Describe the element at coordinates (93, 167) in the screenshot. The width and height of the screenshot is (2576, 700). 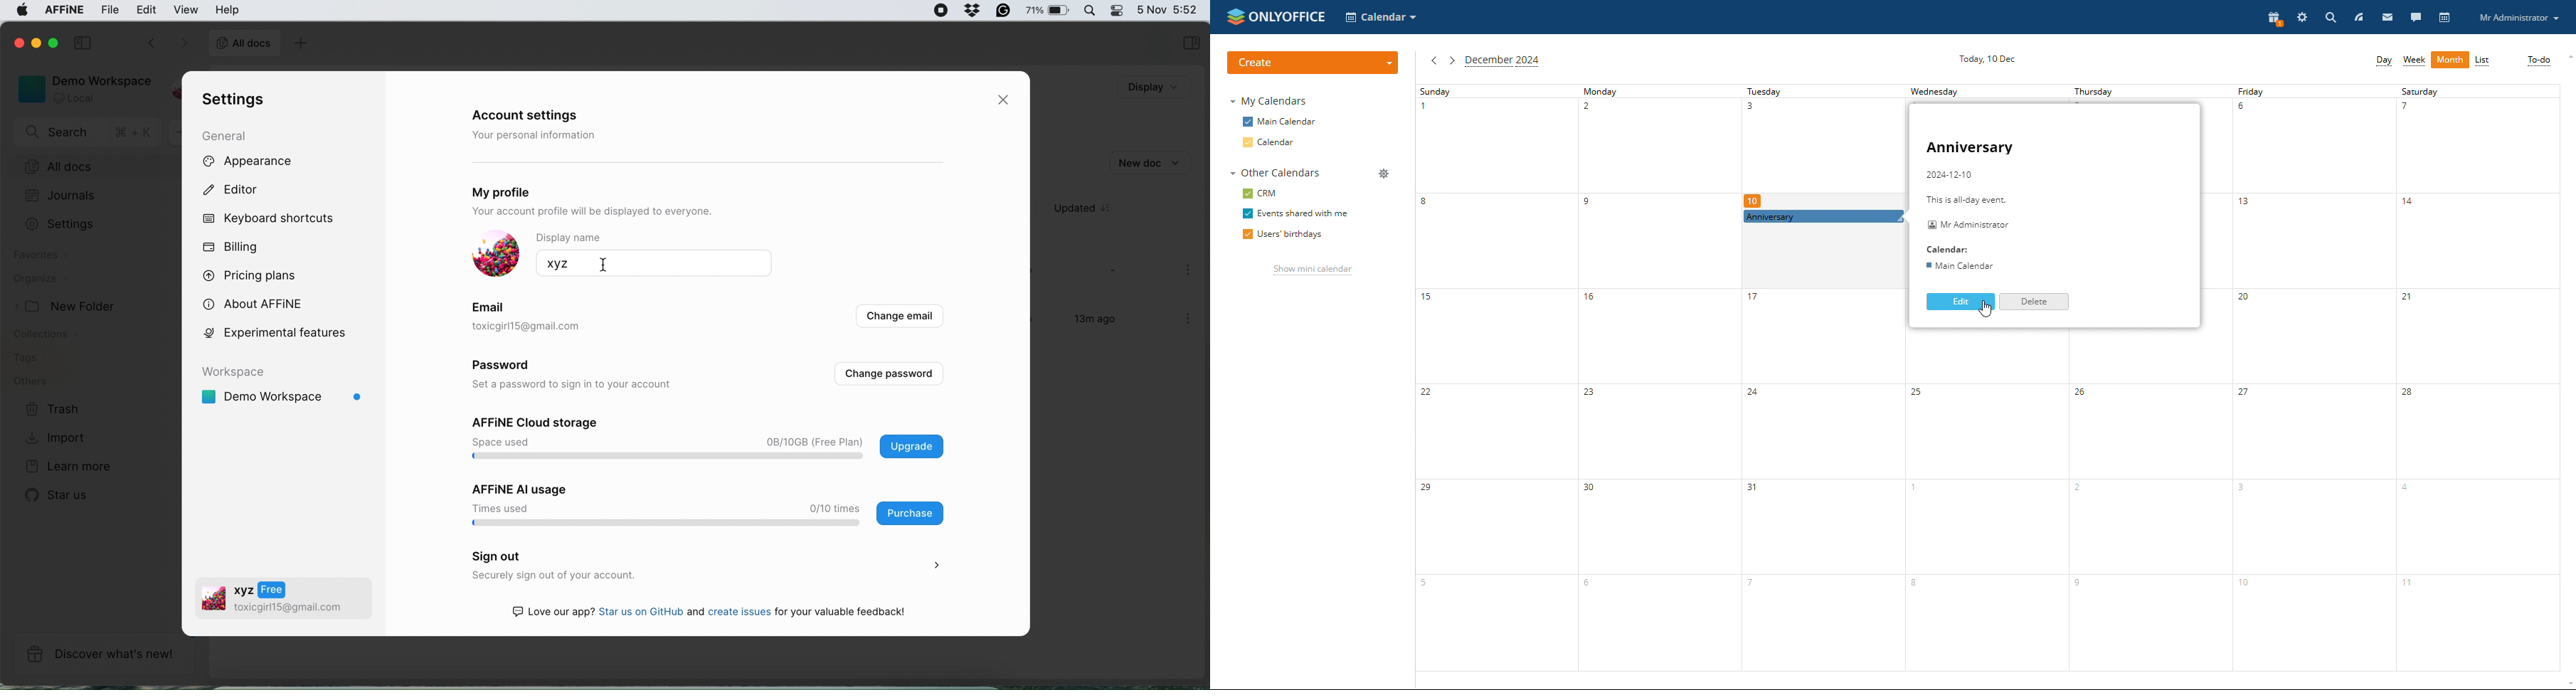
I see `all docs` at that location.